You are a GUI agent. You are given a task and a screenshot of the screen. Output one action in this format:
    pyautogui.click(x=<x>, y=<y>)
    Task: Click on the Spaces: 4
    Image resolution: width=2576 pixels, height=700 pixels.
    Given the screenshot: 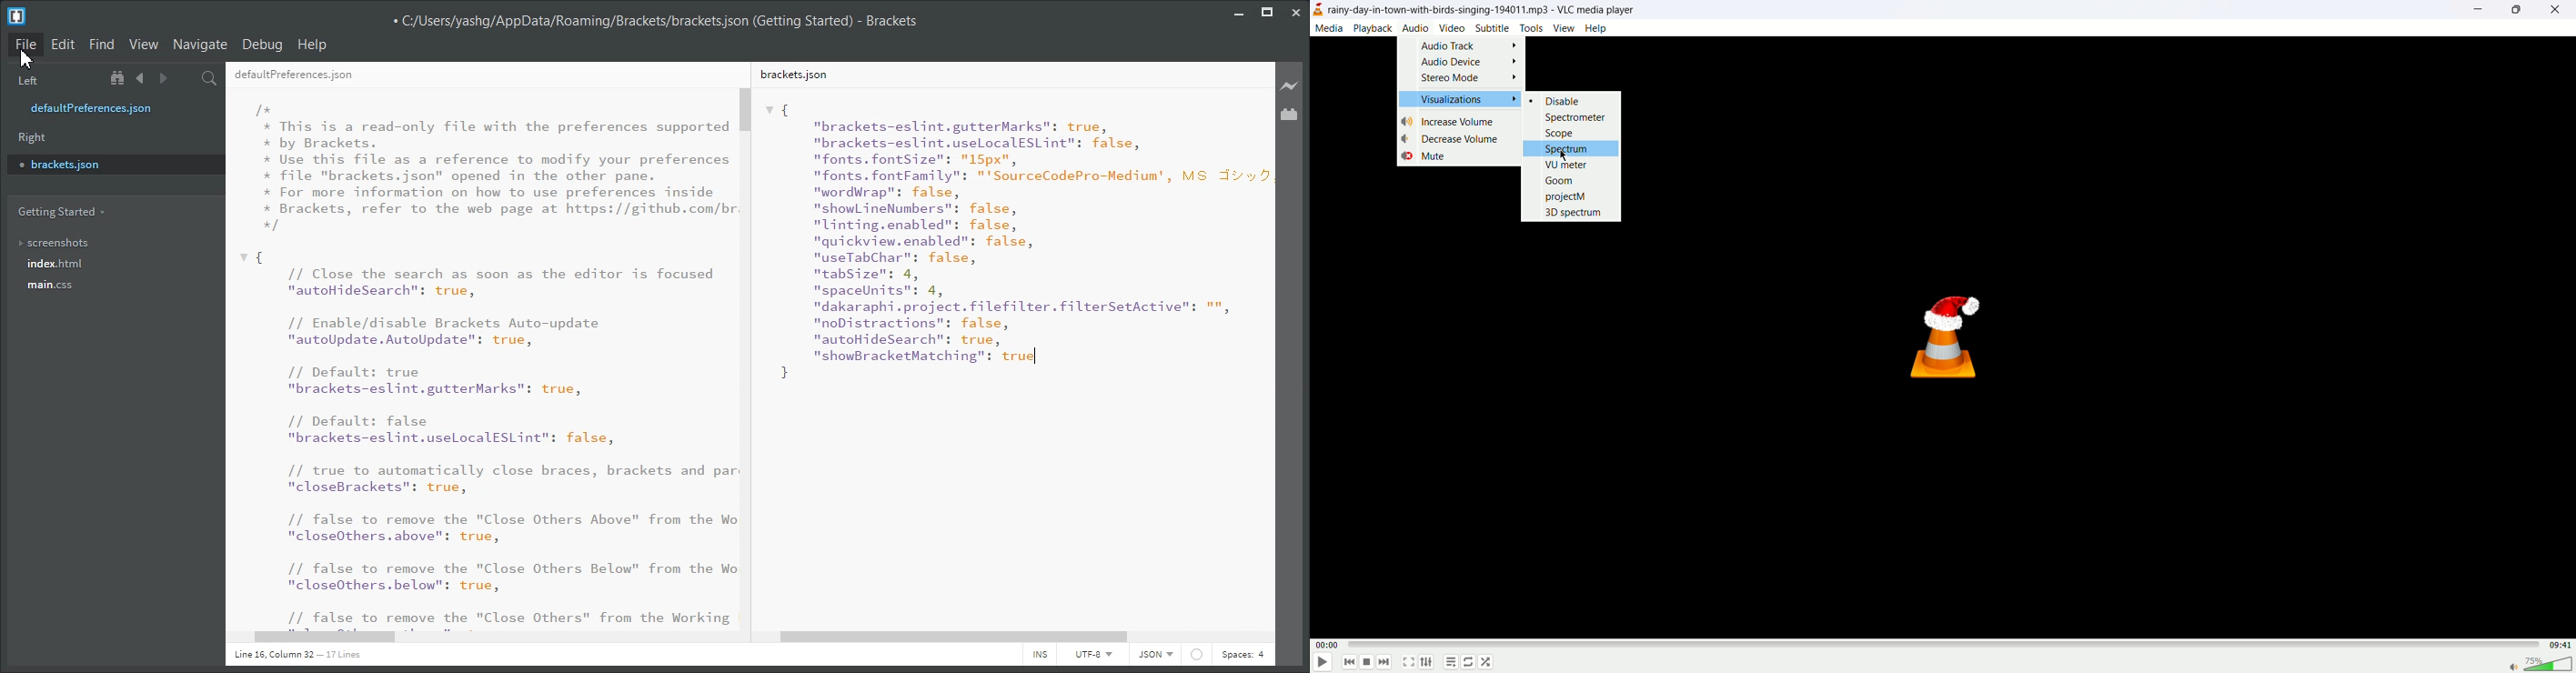 What is the action you would take?
    pyautogui.click(x=1243, y=655)
    